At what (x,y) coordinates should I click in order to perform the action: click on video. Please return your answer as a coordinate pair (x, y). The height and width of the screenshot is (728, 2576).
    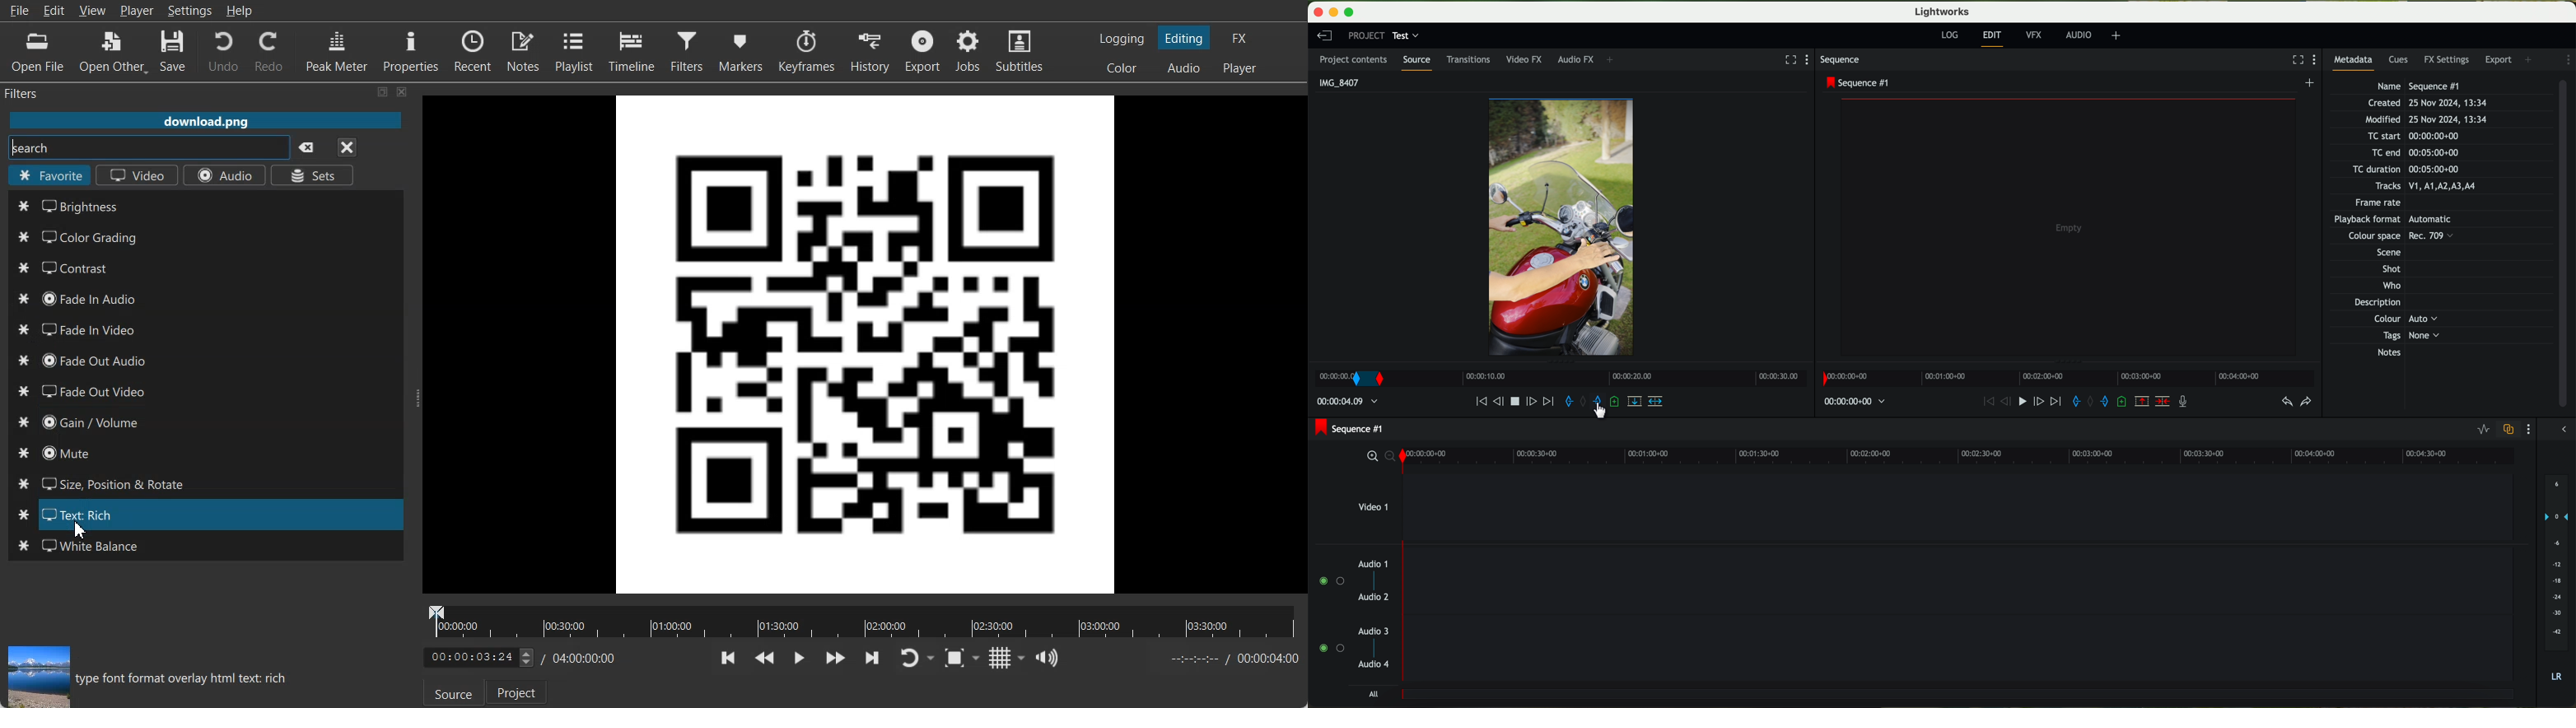
    Looking at the image, I should click on (1563, 227).